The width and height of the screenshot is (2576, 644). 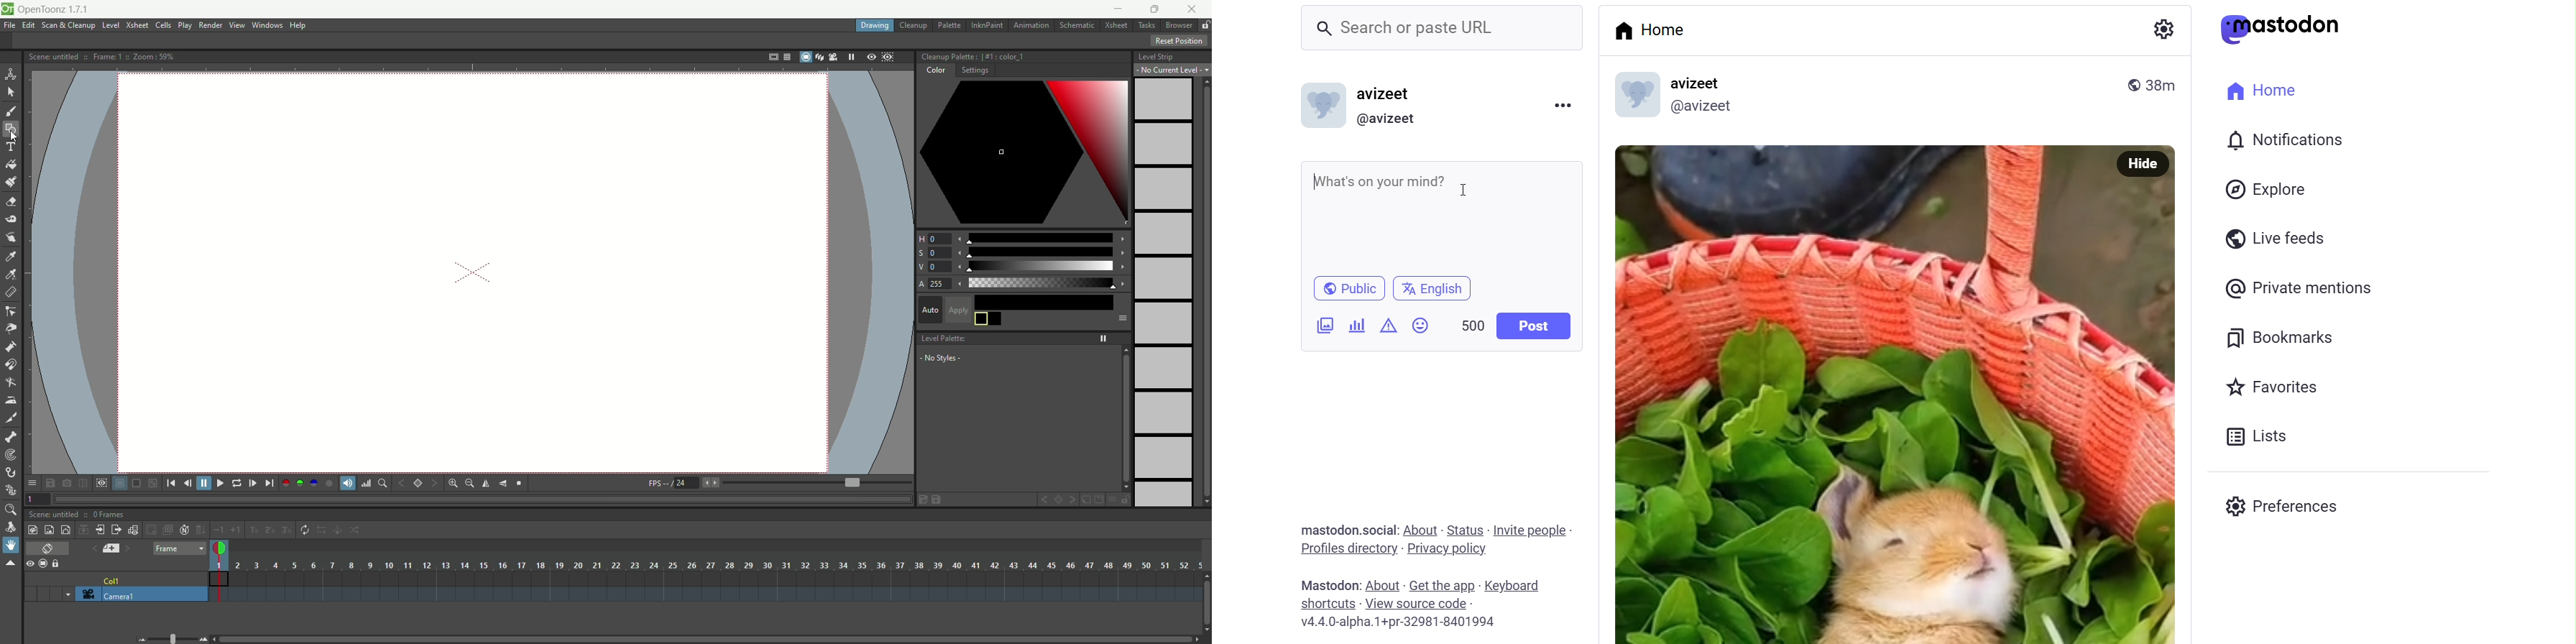 I want to click on Public, so click(x=1351, y=287).